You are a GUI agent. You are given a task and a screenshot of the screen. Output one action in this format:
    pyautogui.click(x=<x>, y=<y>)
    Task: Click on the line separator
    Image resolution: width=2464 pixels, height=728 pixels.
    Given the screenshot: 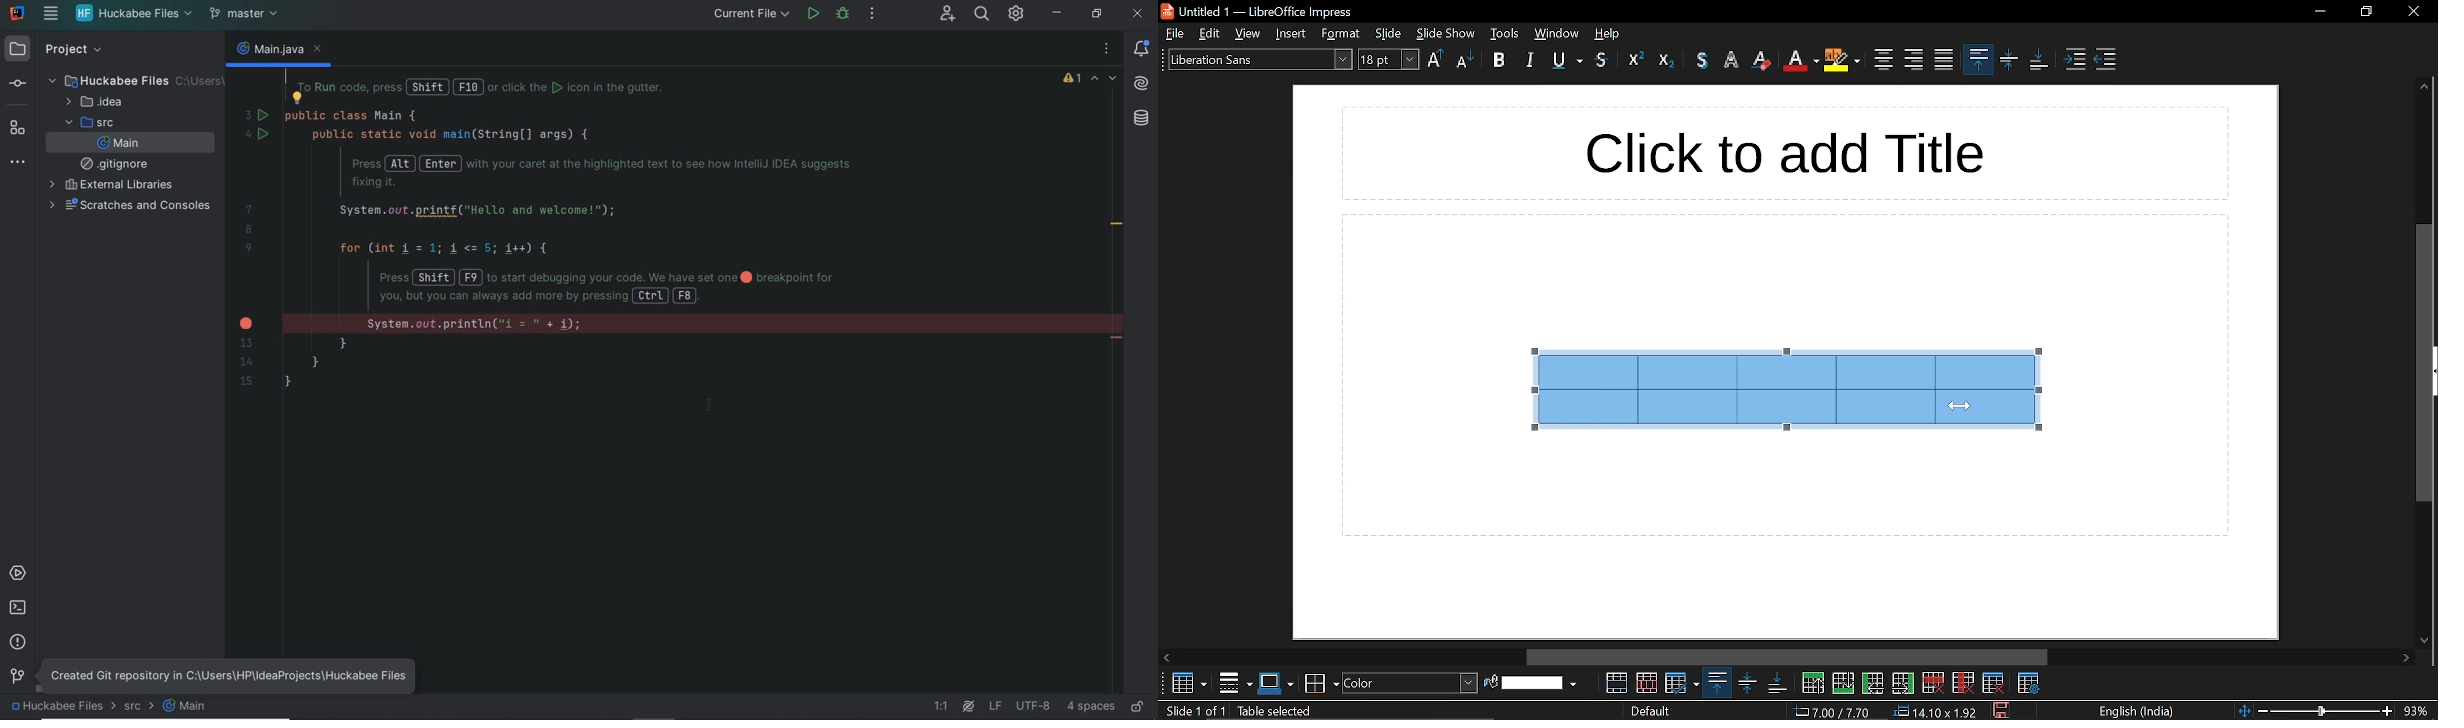 What is the action you would take?
    pyautogui.click(x=996, y=707)
    